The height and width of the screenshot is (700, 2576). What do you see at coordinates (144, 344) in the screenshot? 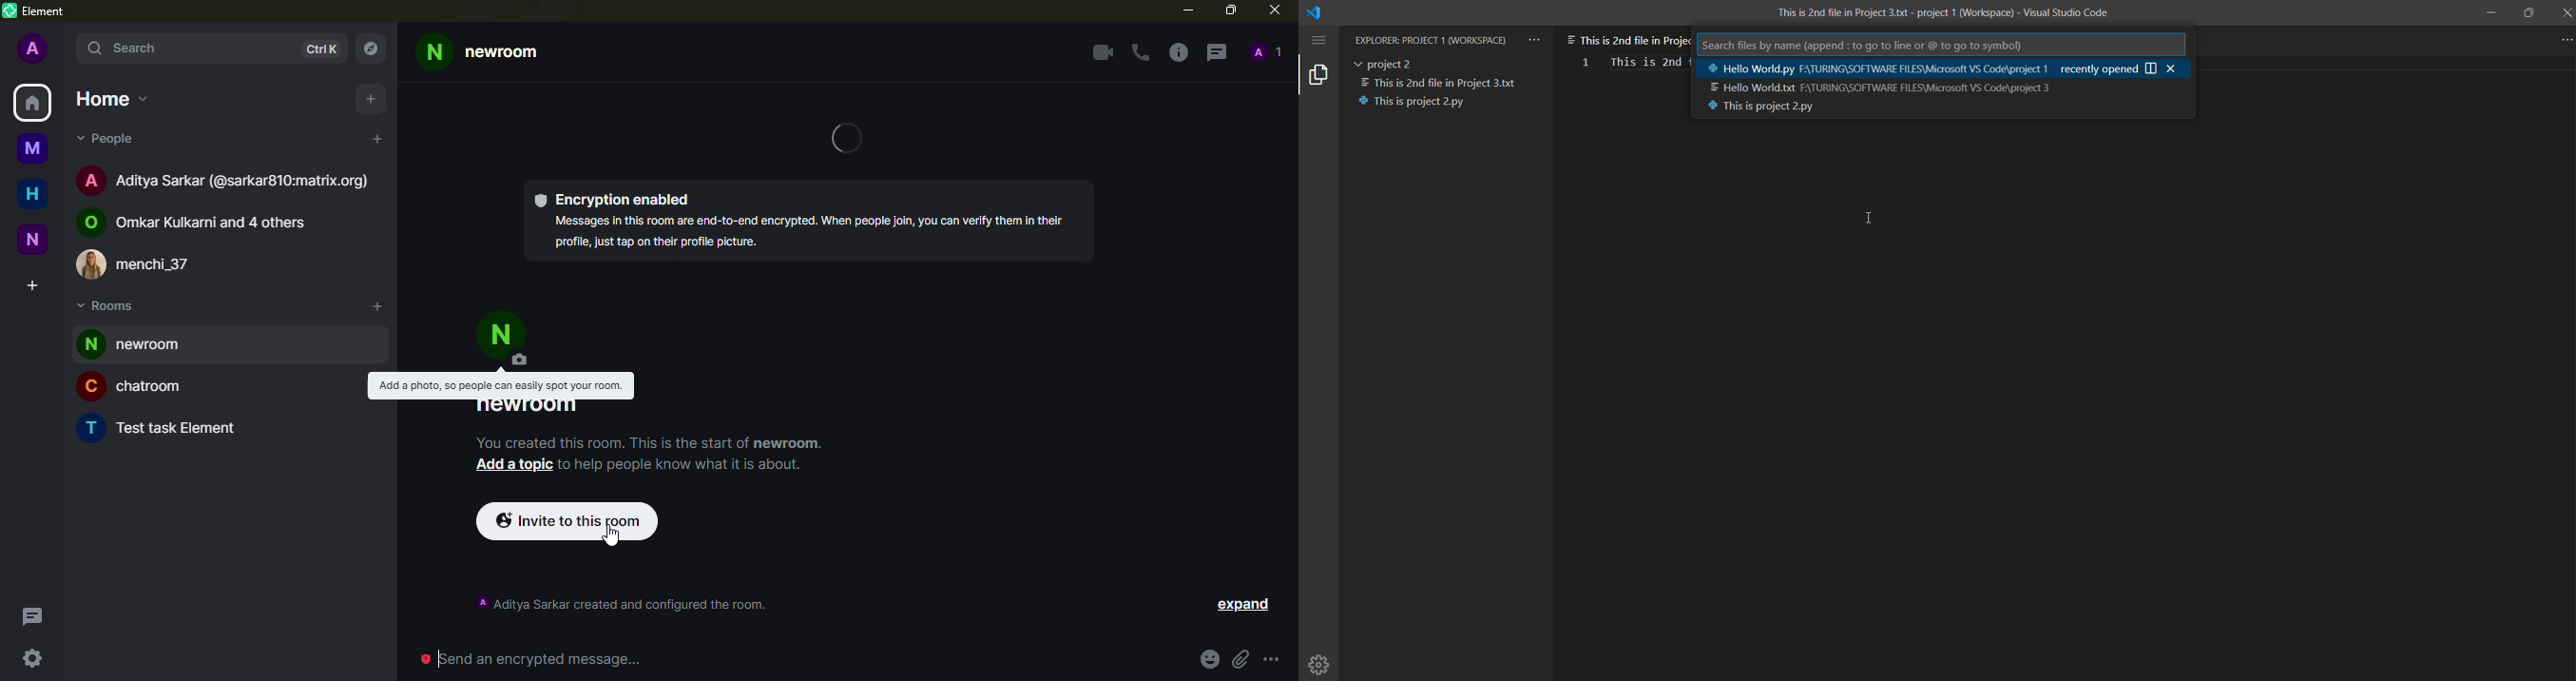
I see `room added` at bounding box center [144, 344].